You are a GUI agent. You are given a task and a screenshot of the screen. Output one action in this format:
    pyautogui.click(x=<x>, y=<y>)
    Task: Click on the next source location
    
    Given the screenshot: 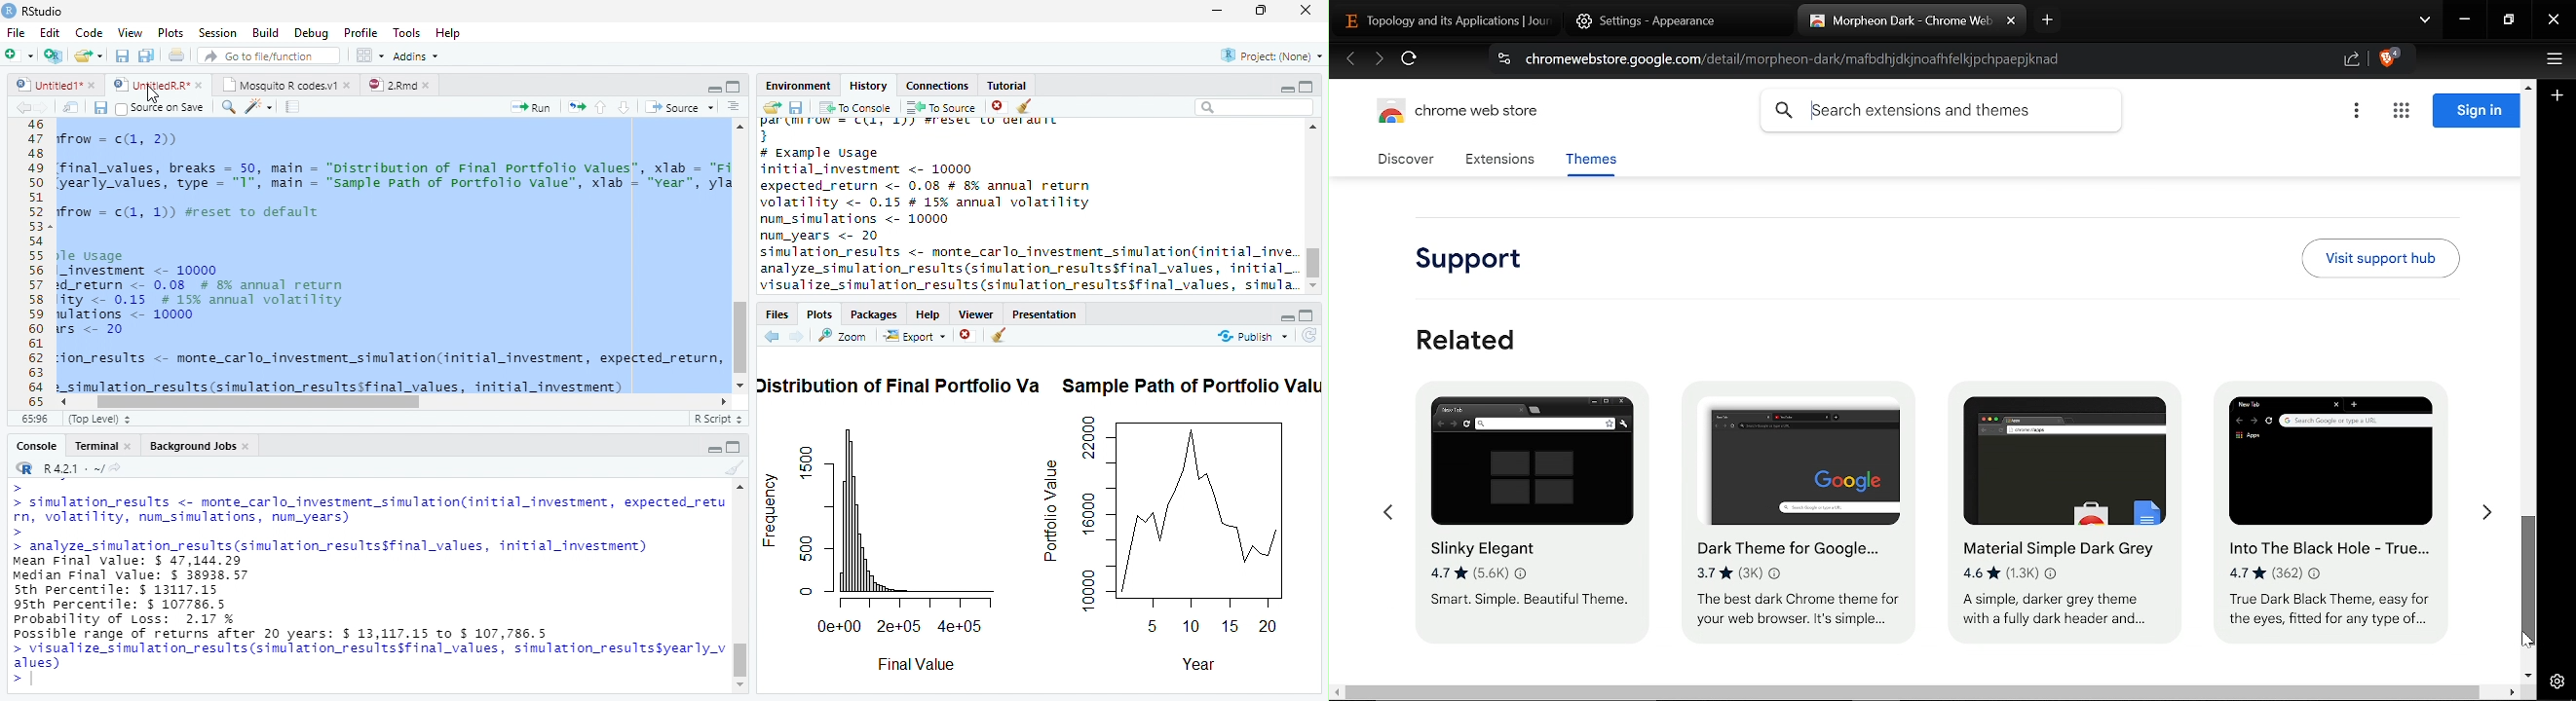 What is the action you would take?
    pyautogui.click(x=43, y=107)
    